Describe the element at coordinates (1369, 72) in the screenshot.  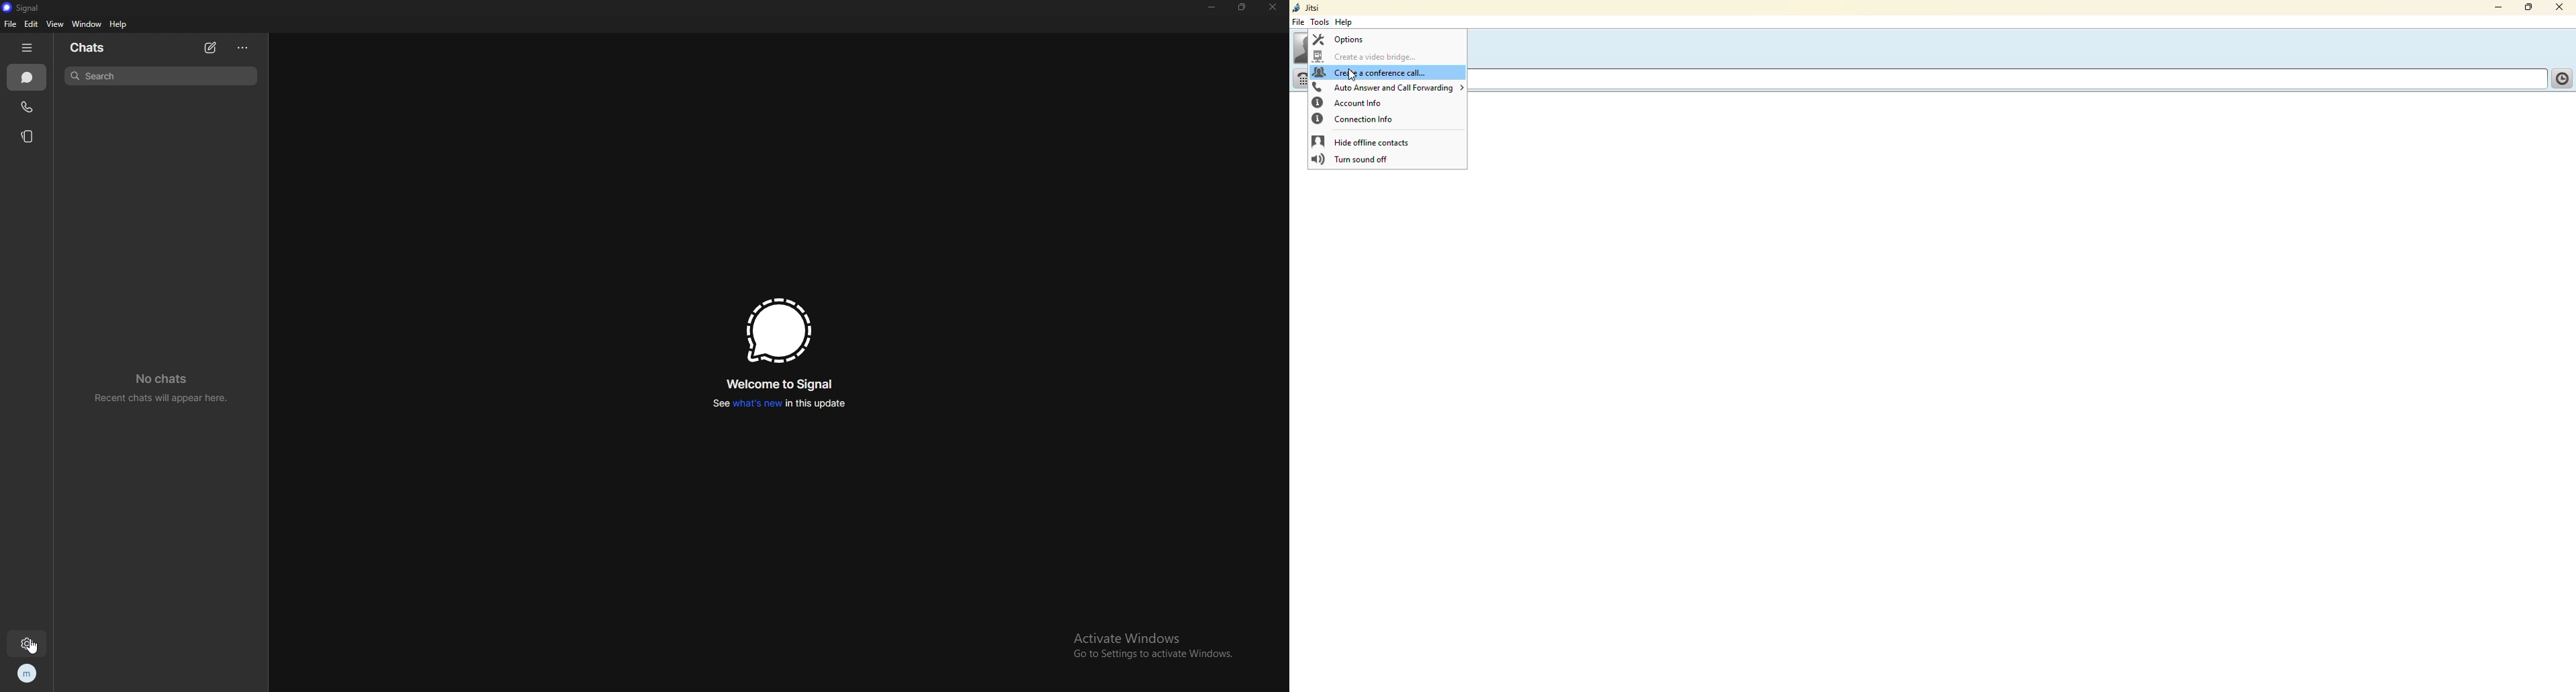
I see `create a conference call` at that location.